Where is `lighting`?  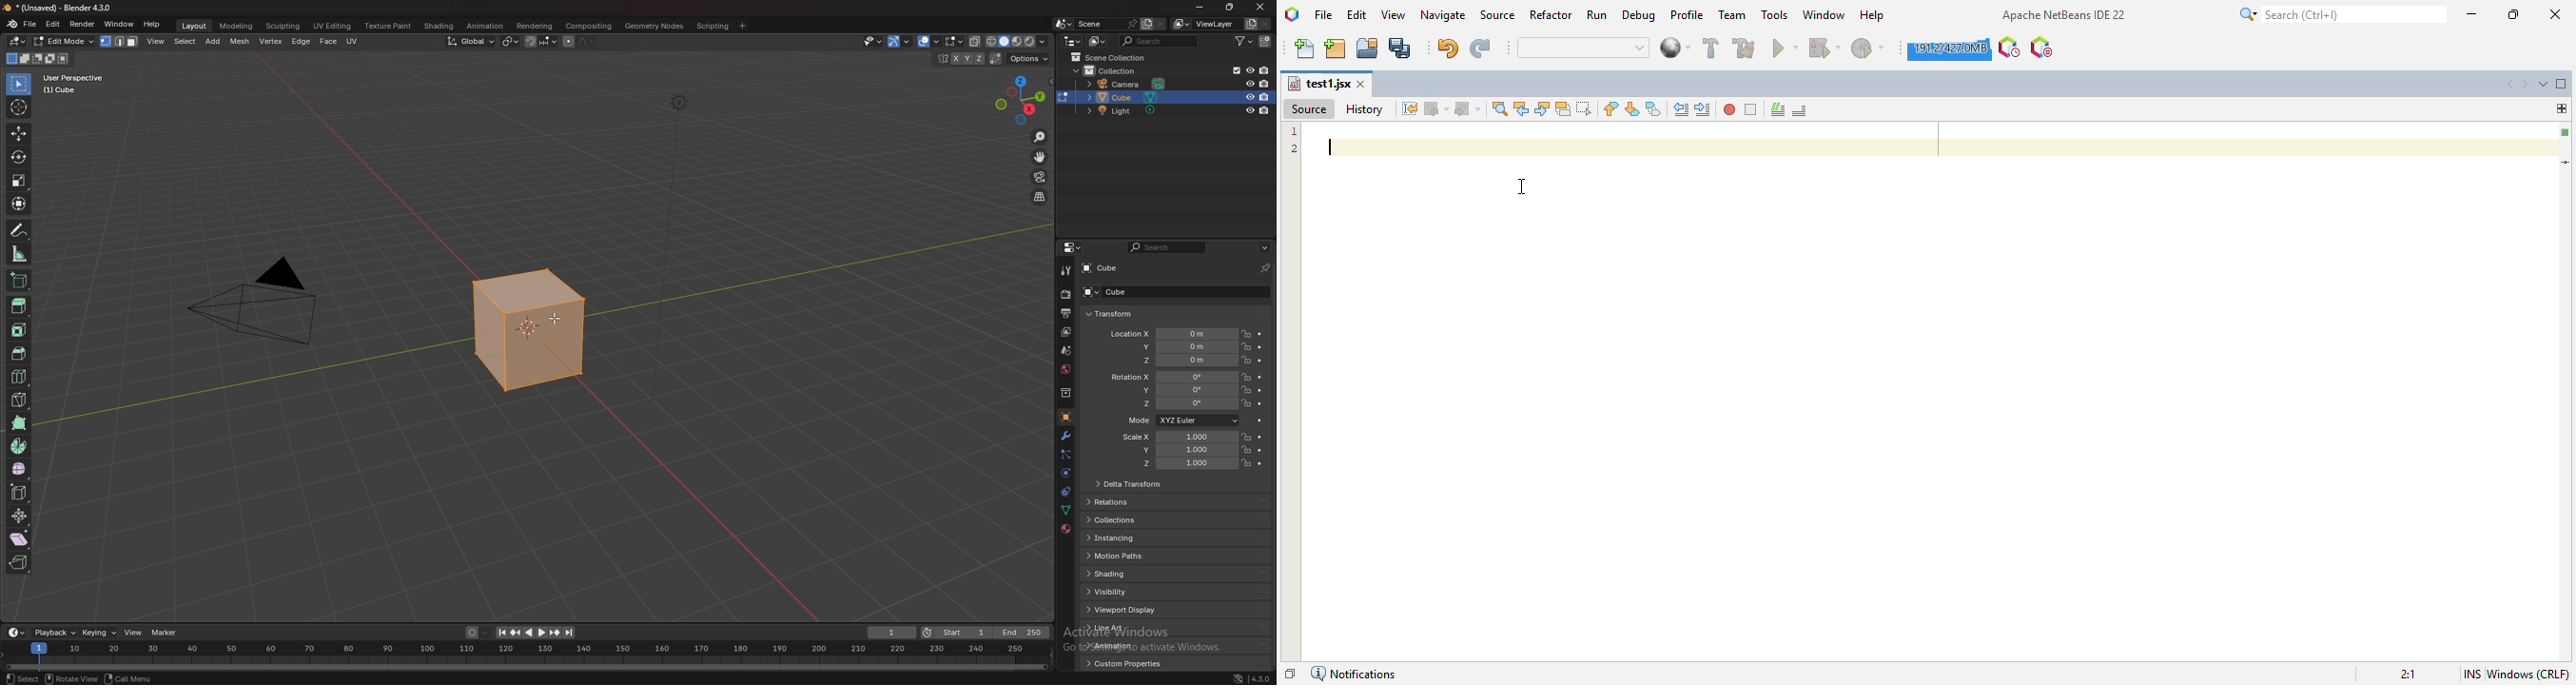 lighting is located at coordinates (683, 105).